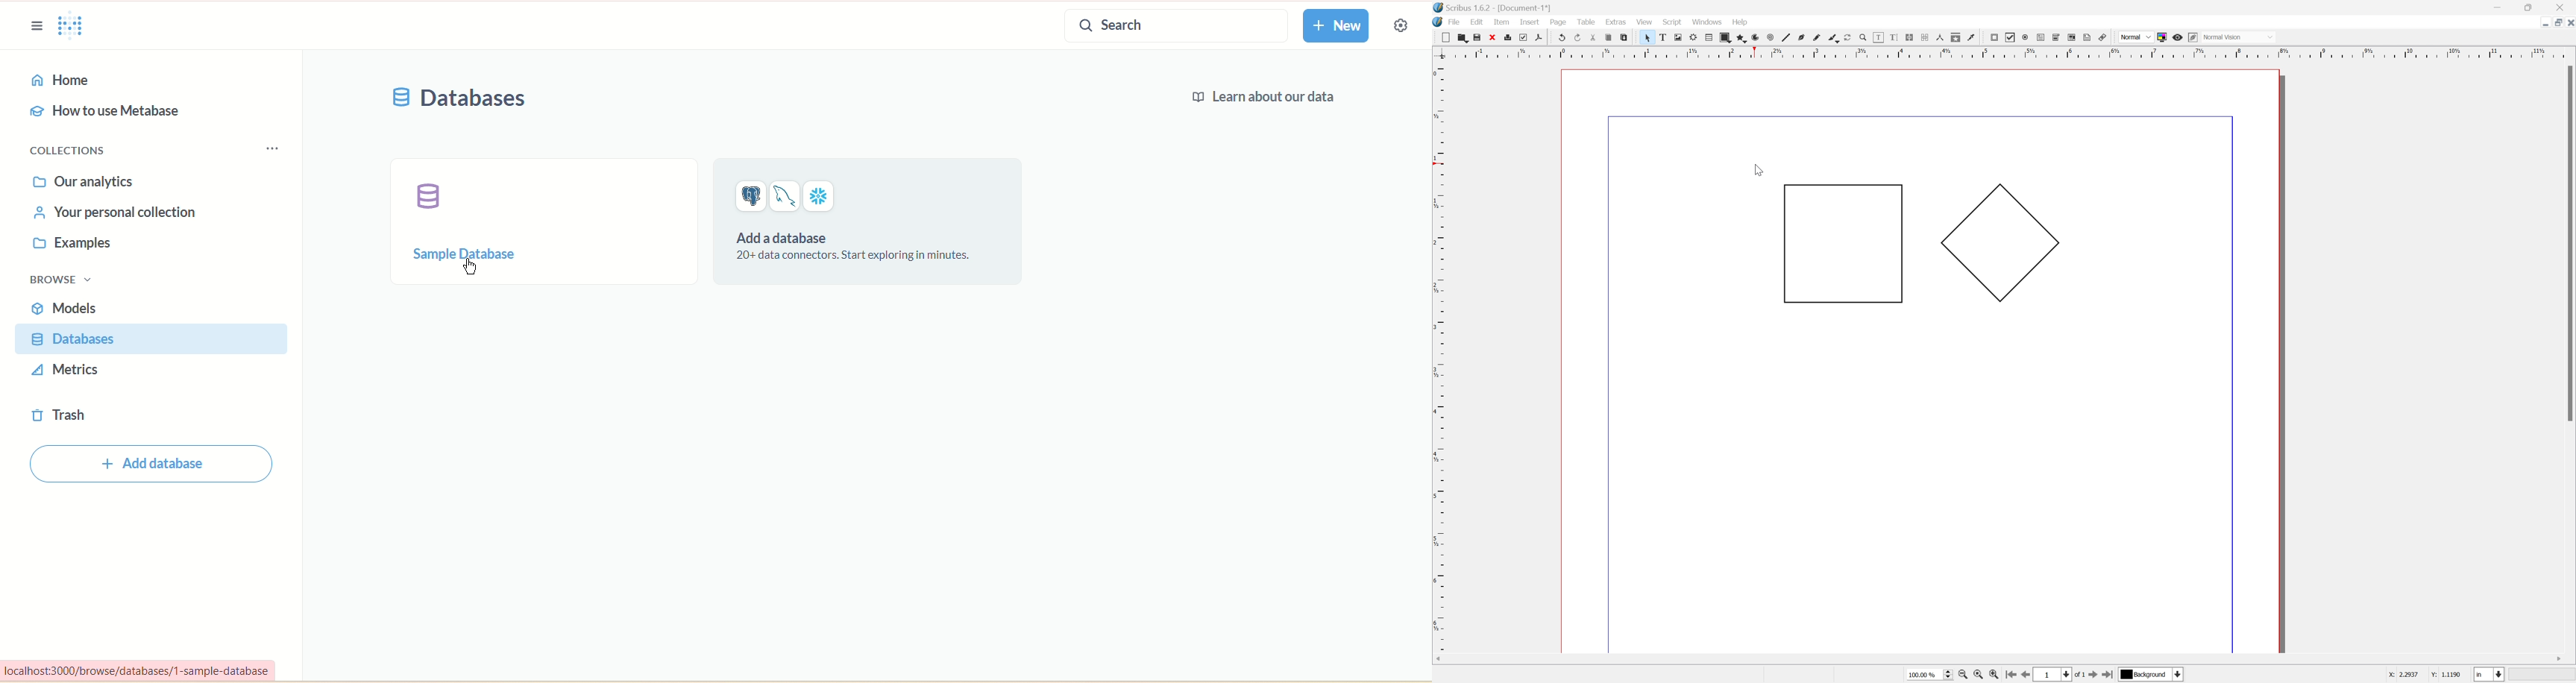  I want to click on new, so click(1442, 37).